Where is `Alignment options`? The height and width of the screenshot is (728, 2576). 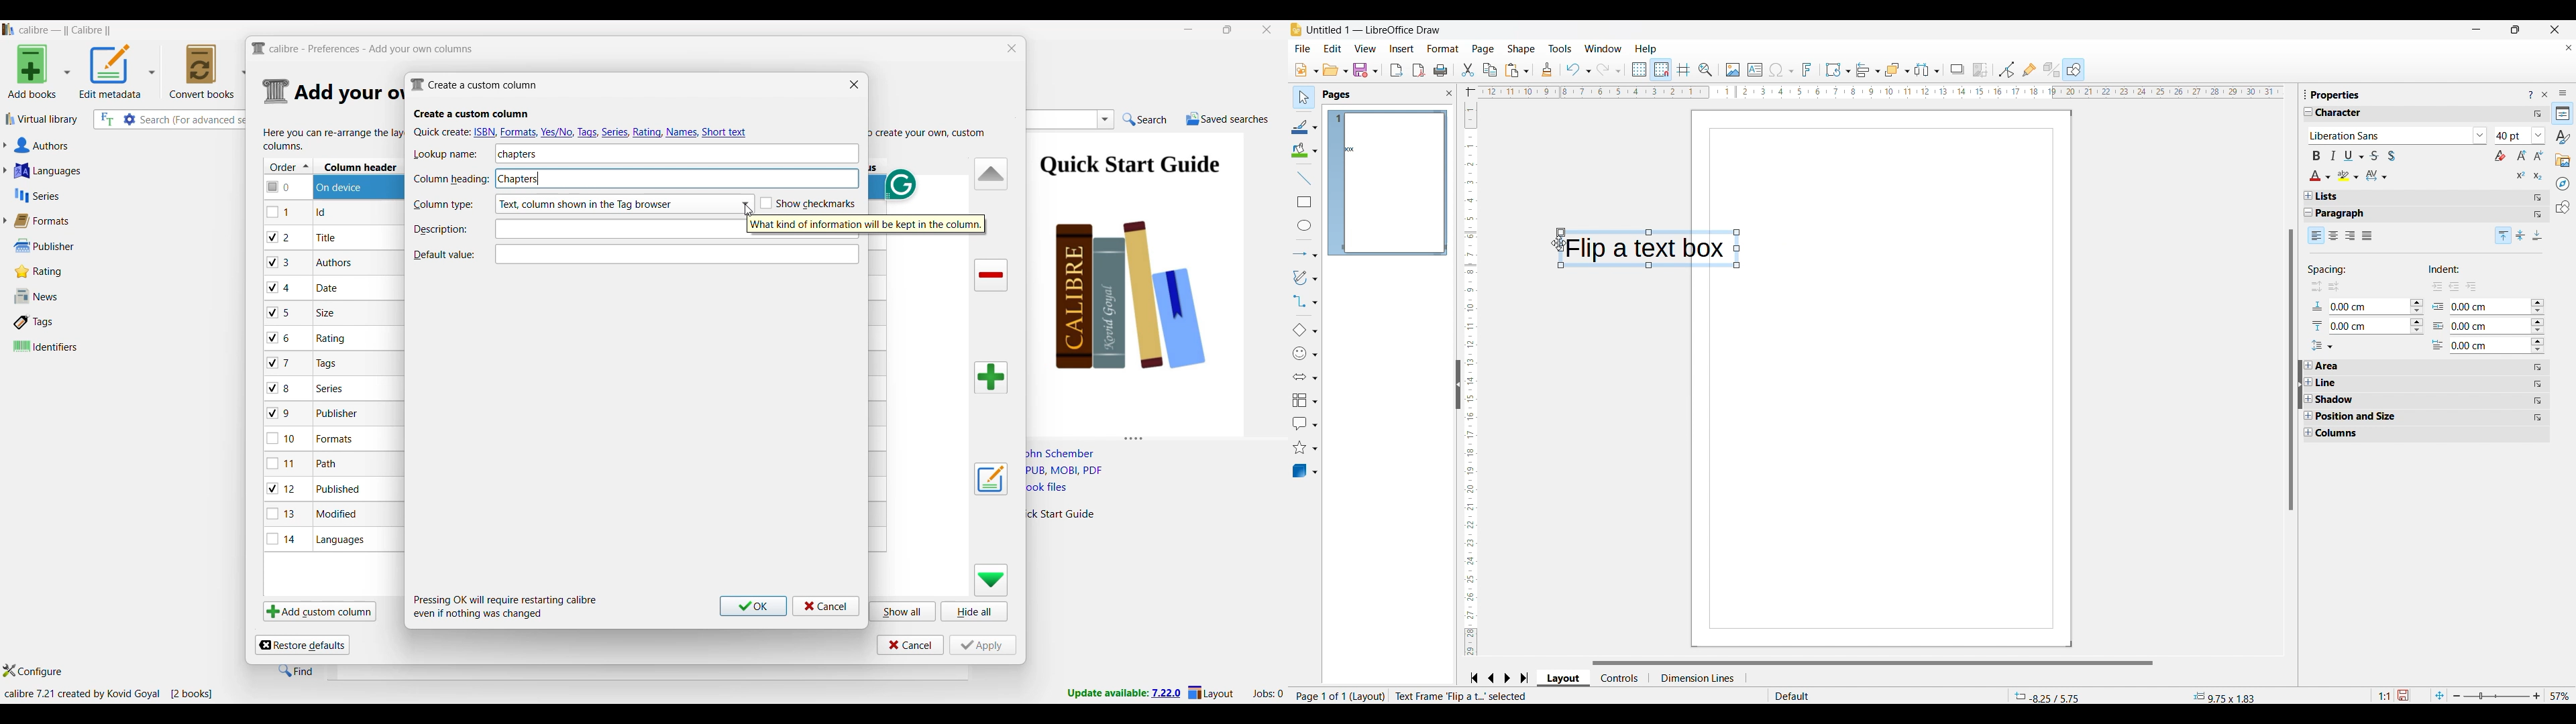 Alignment options is located at coordinates (1868, 70).